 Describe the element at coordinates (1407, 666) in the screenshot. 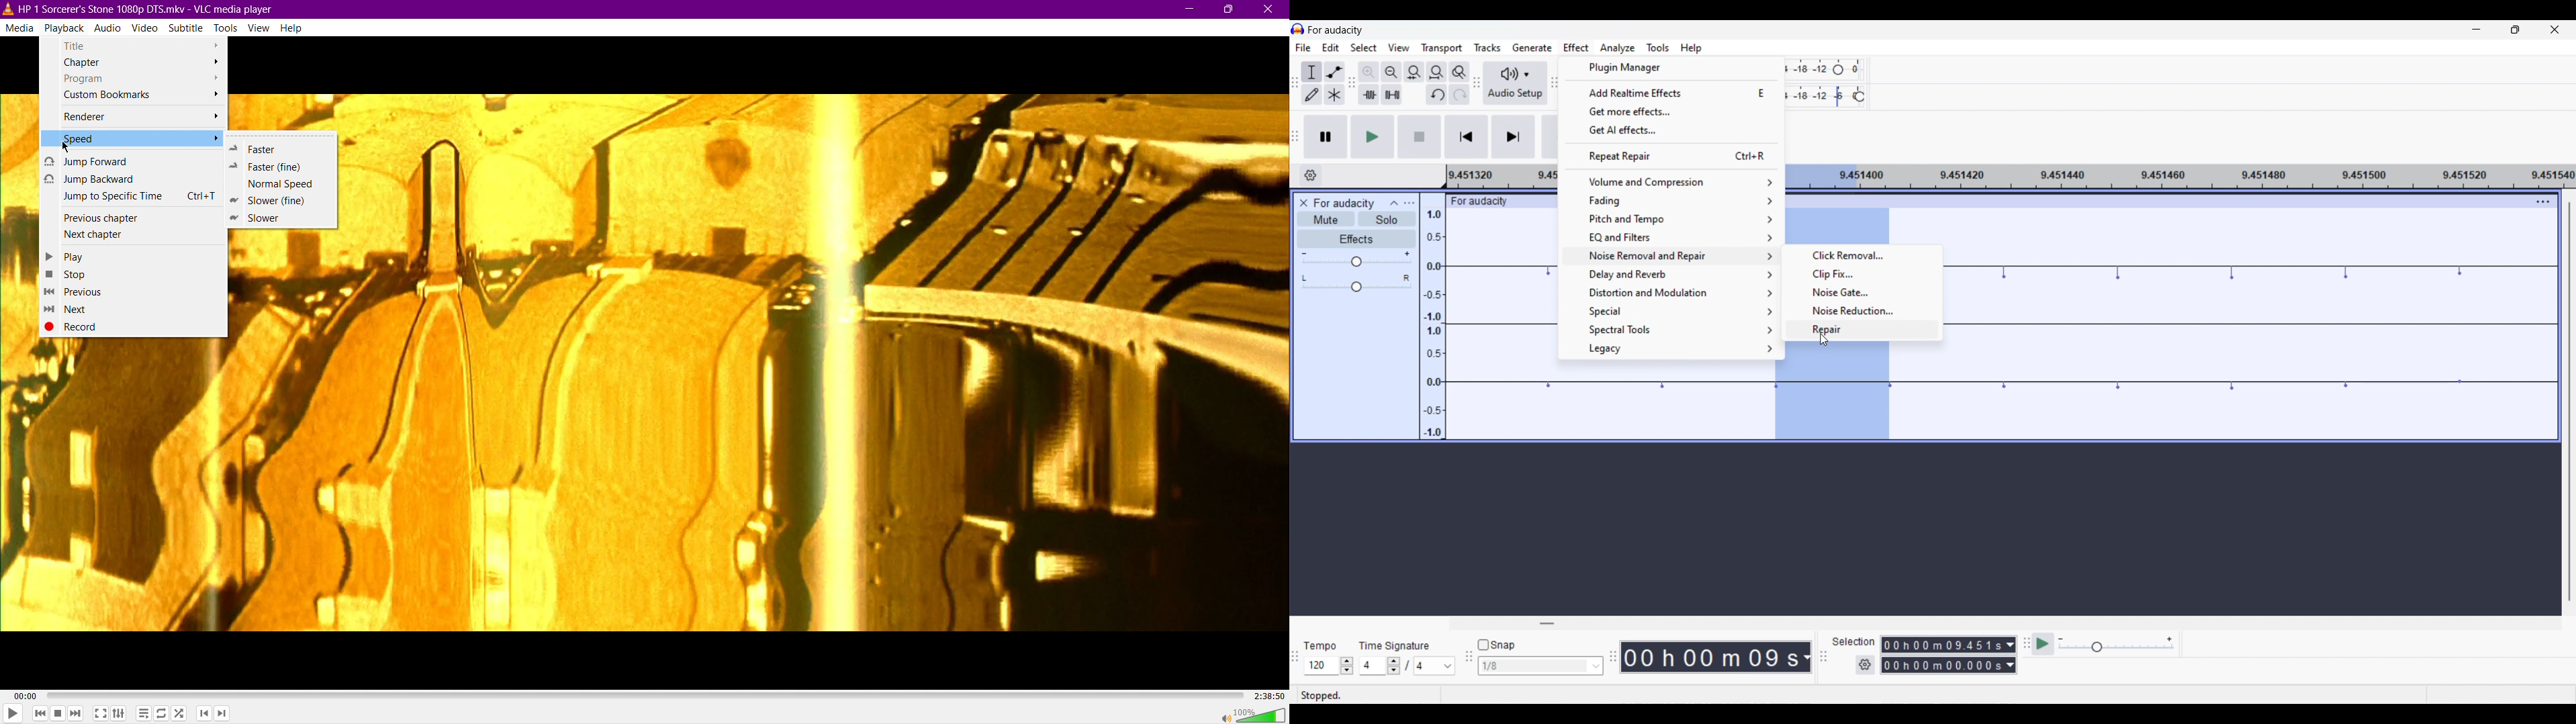

I see `Time signature settings` at that location.